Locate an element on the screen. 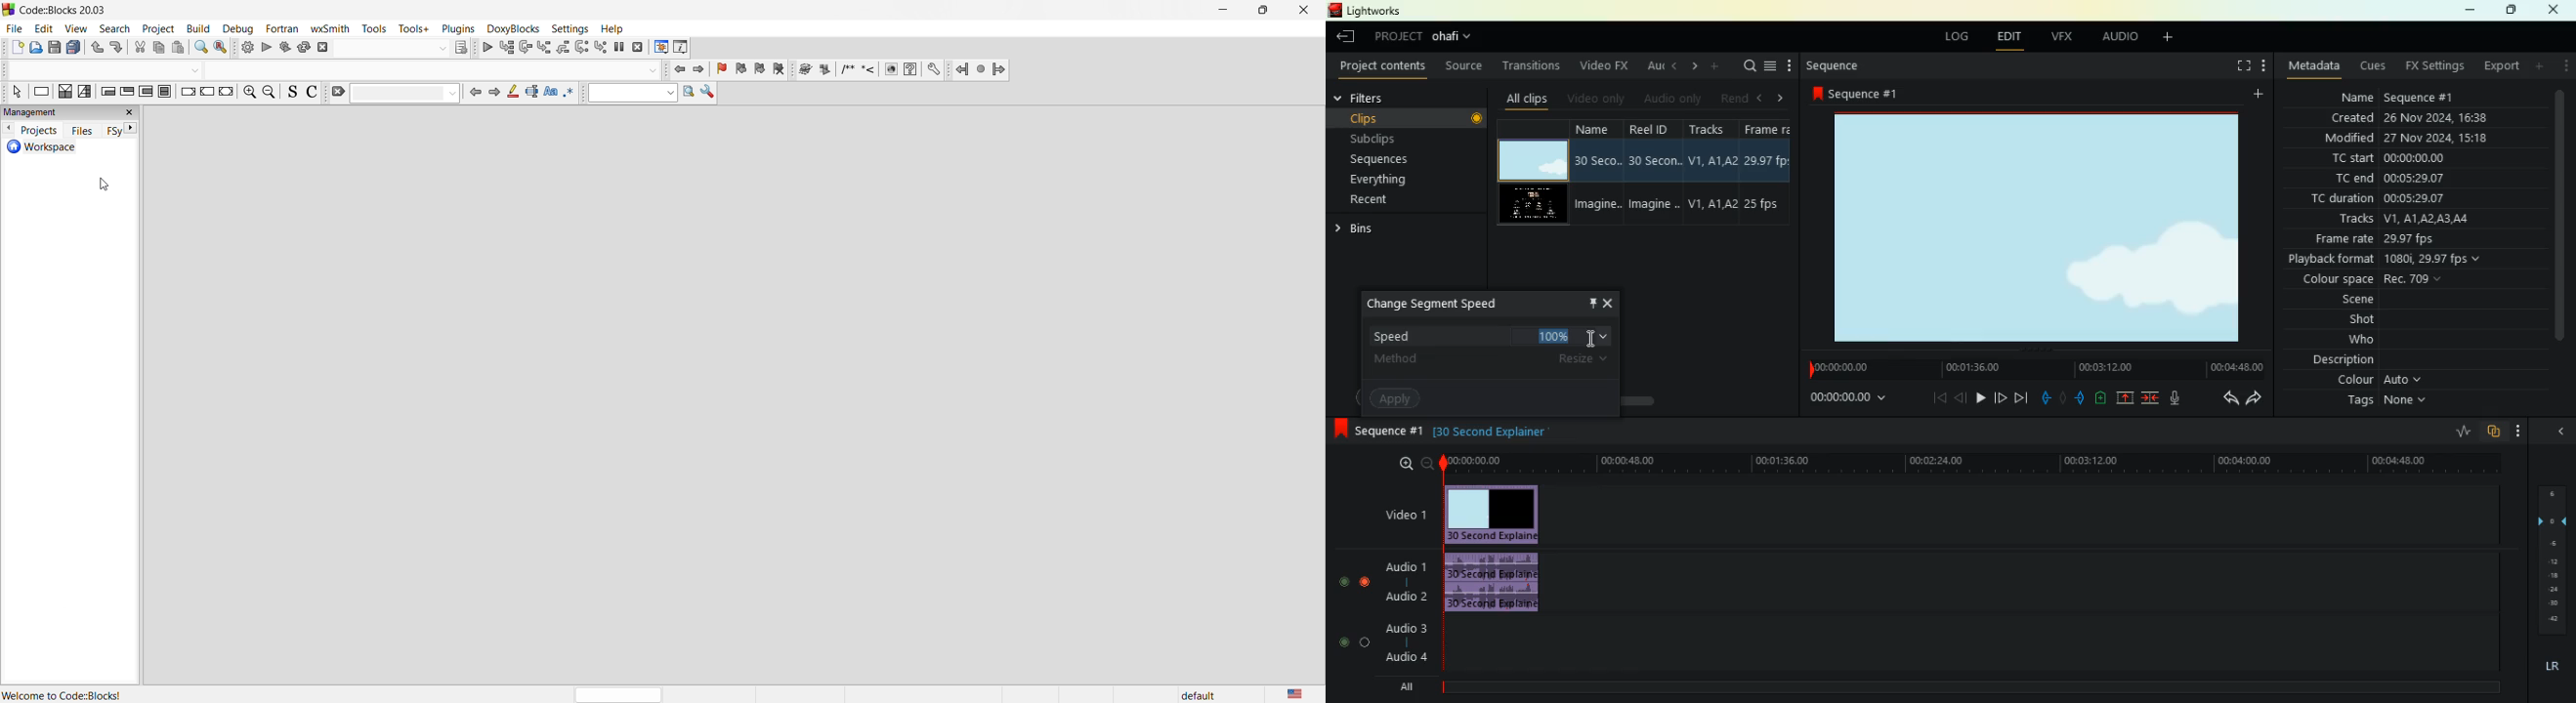  colour space is located at coordinates (2372, 280).